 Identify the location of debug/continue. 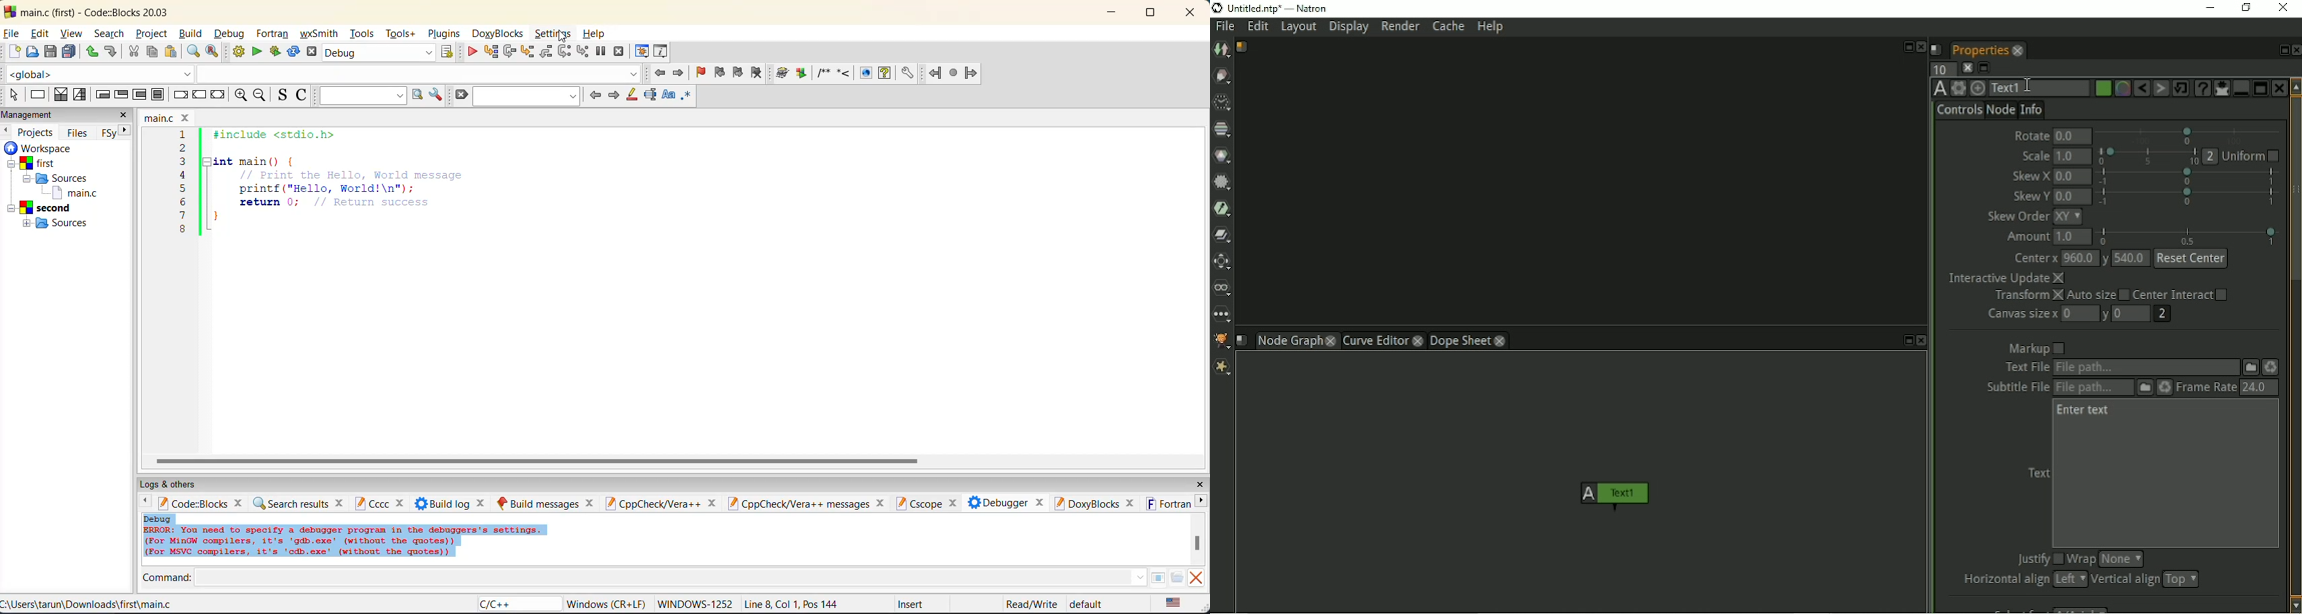
(471, 53).